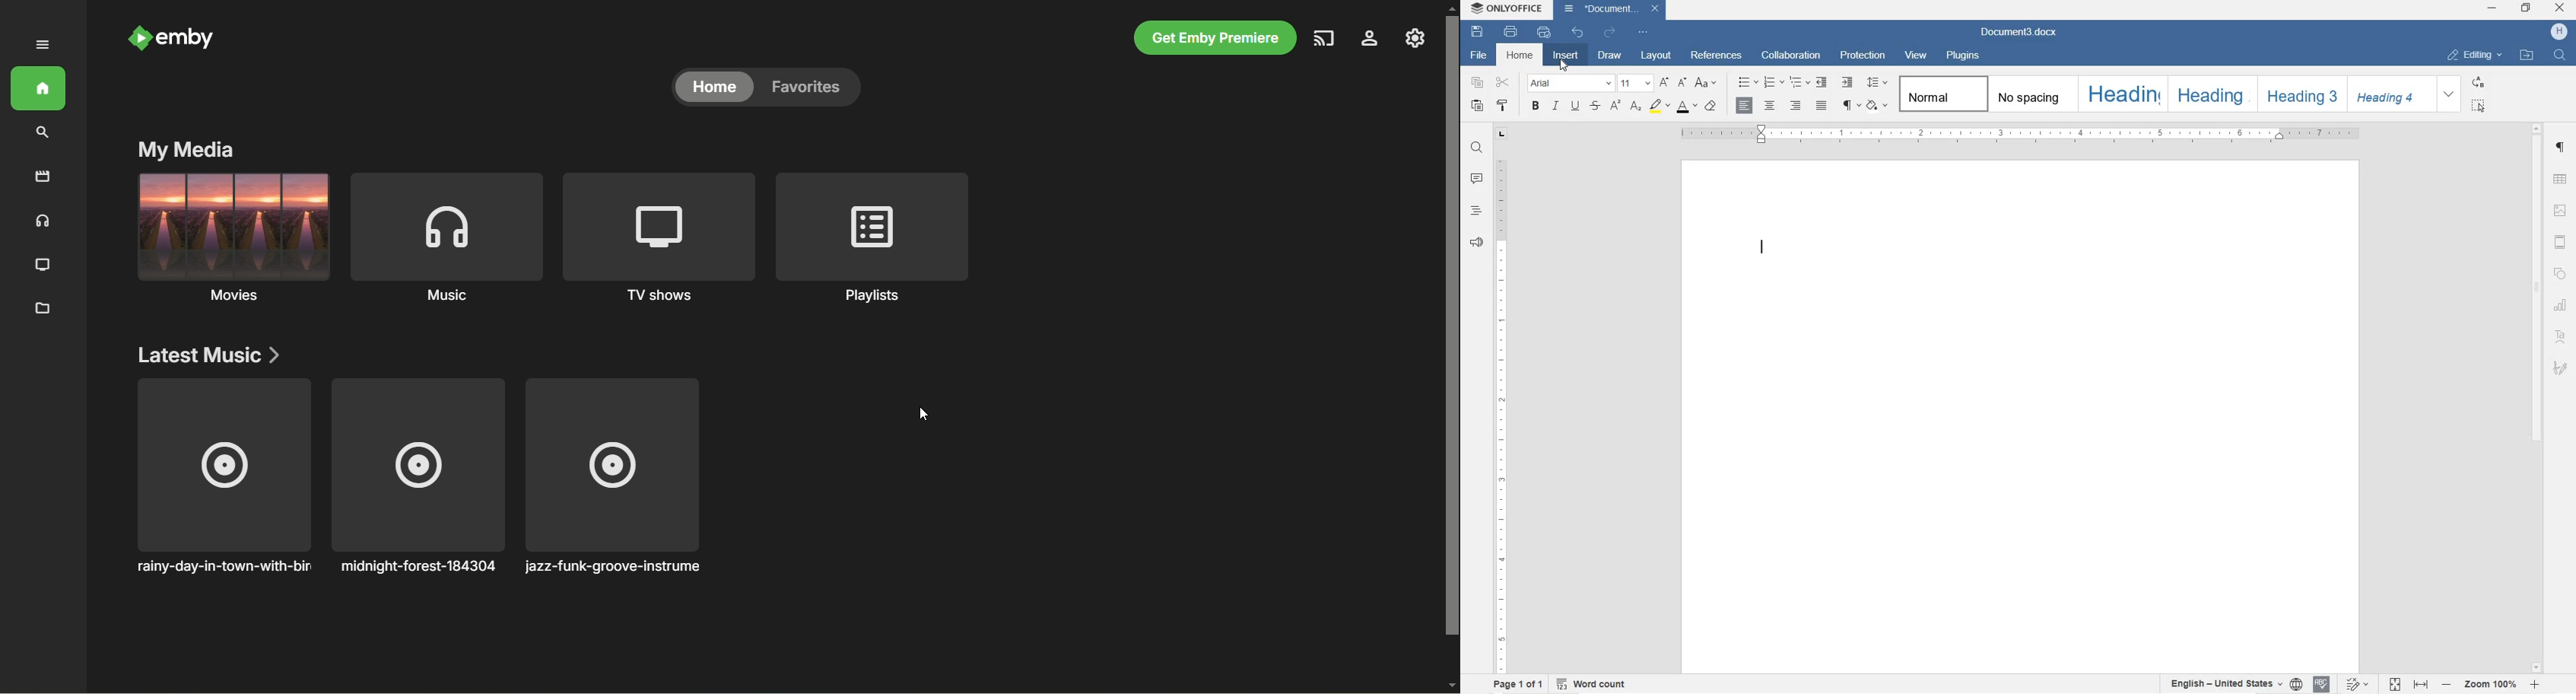 This screenshot has height=700, width=2576. Describe the element at coordinates (1503, 107) in the screenshot. I see `COPY STYLE` at that location.